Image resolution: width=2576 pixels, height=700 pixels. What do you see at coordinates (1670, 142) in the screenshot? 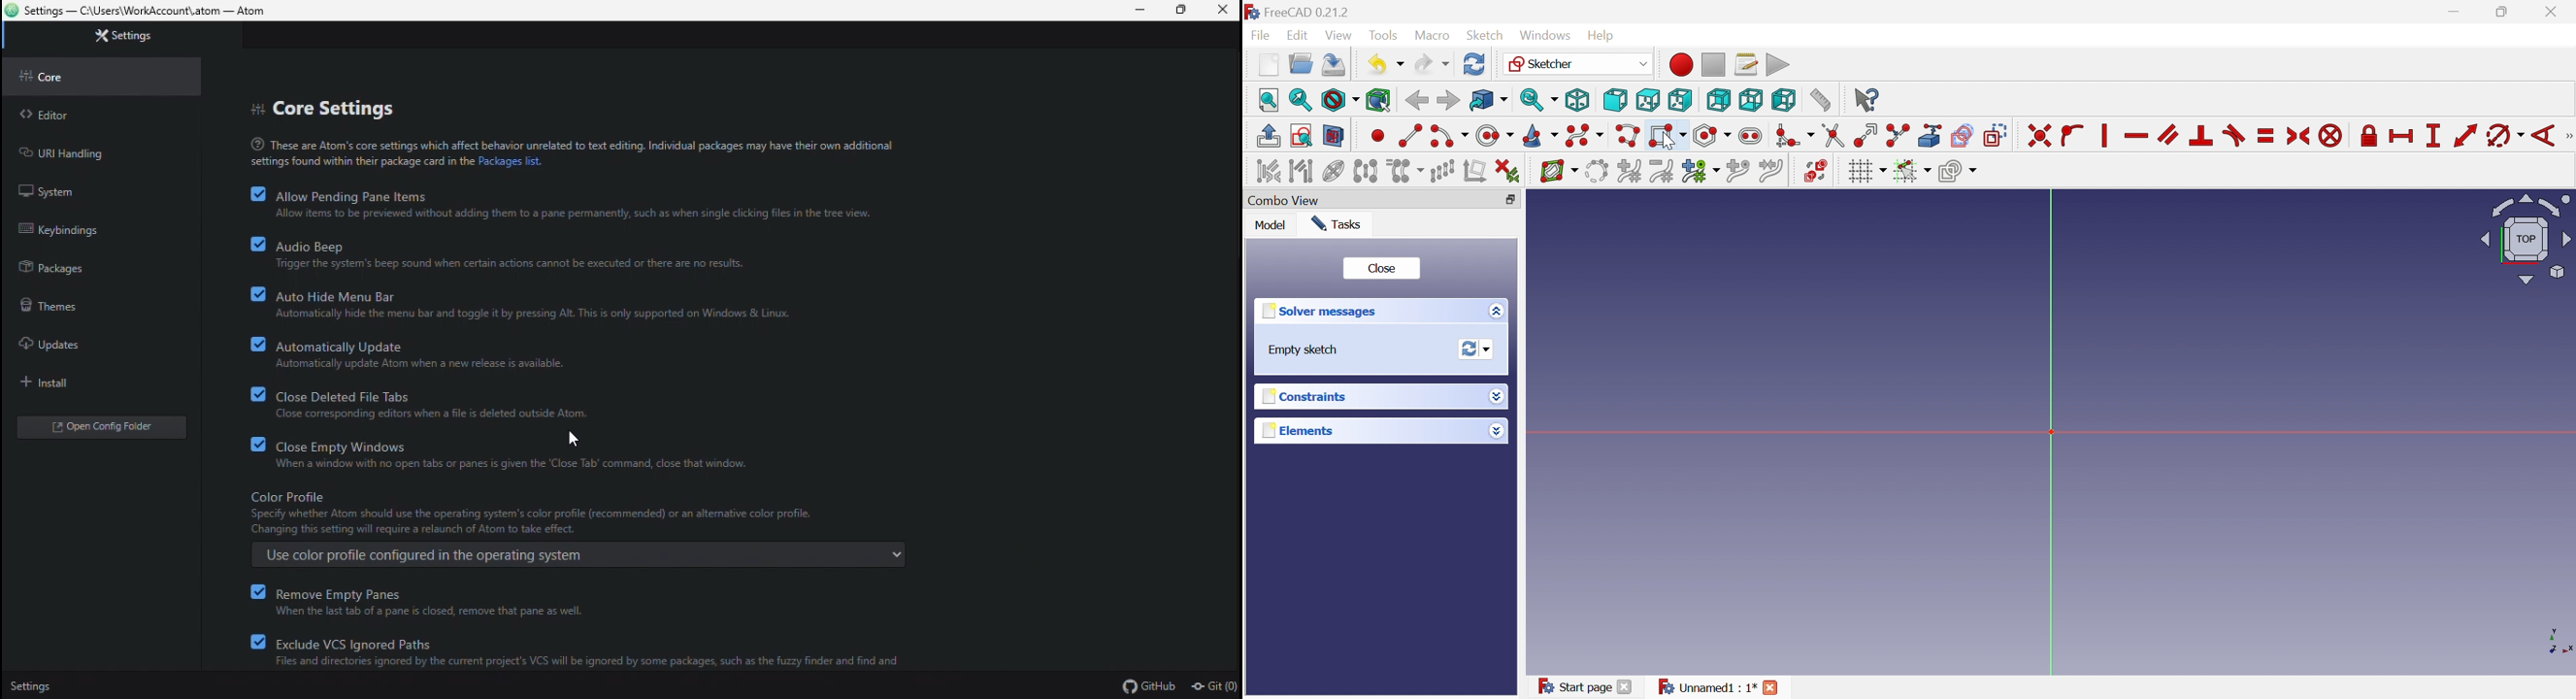
I see `cursor` at bounding box center [1670, 142].